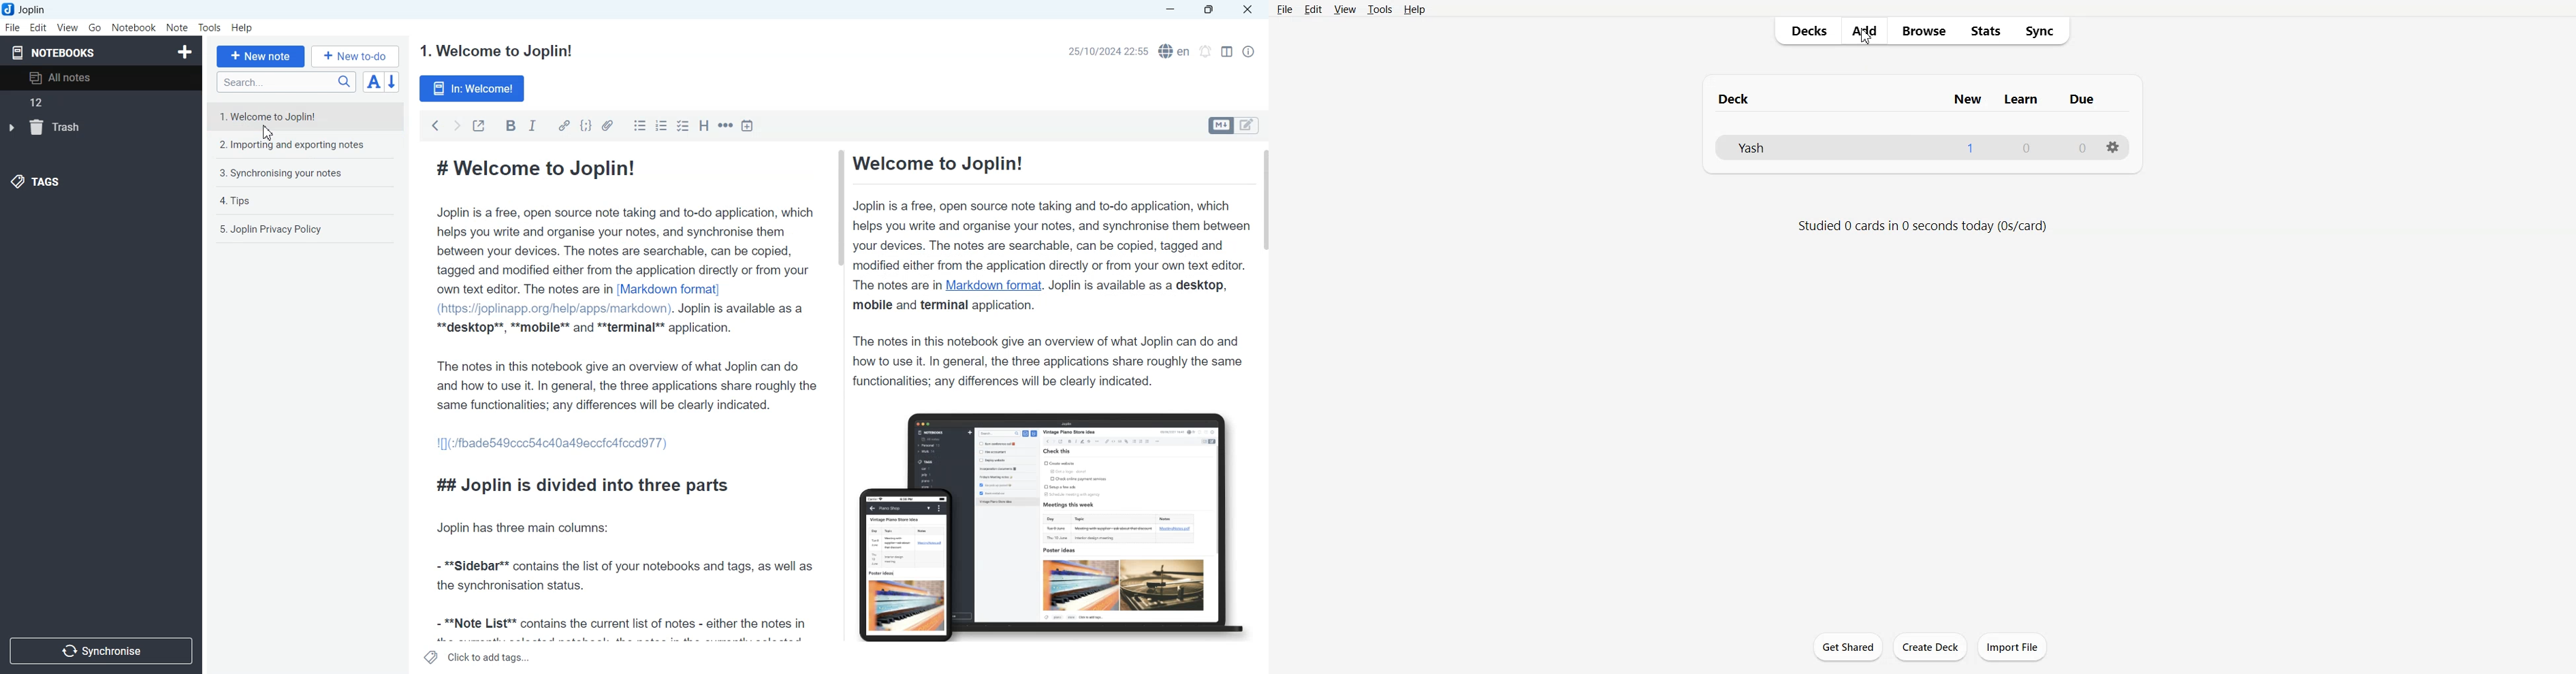  I want to click on View, so click(1345, 10).